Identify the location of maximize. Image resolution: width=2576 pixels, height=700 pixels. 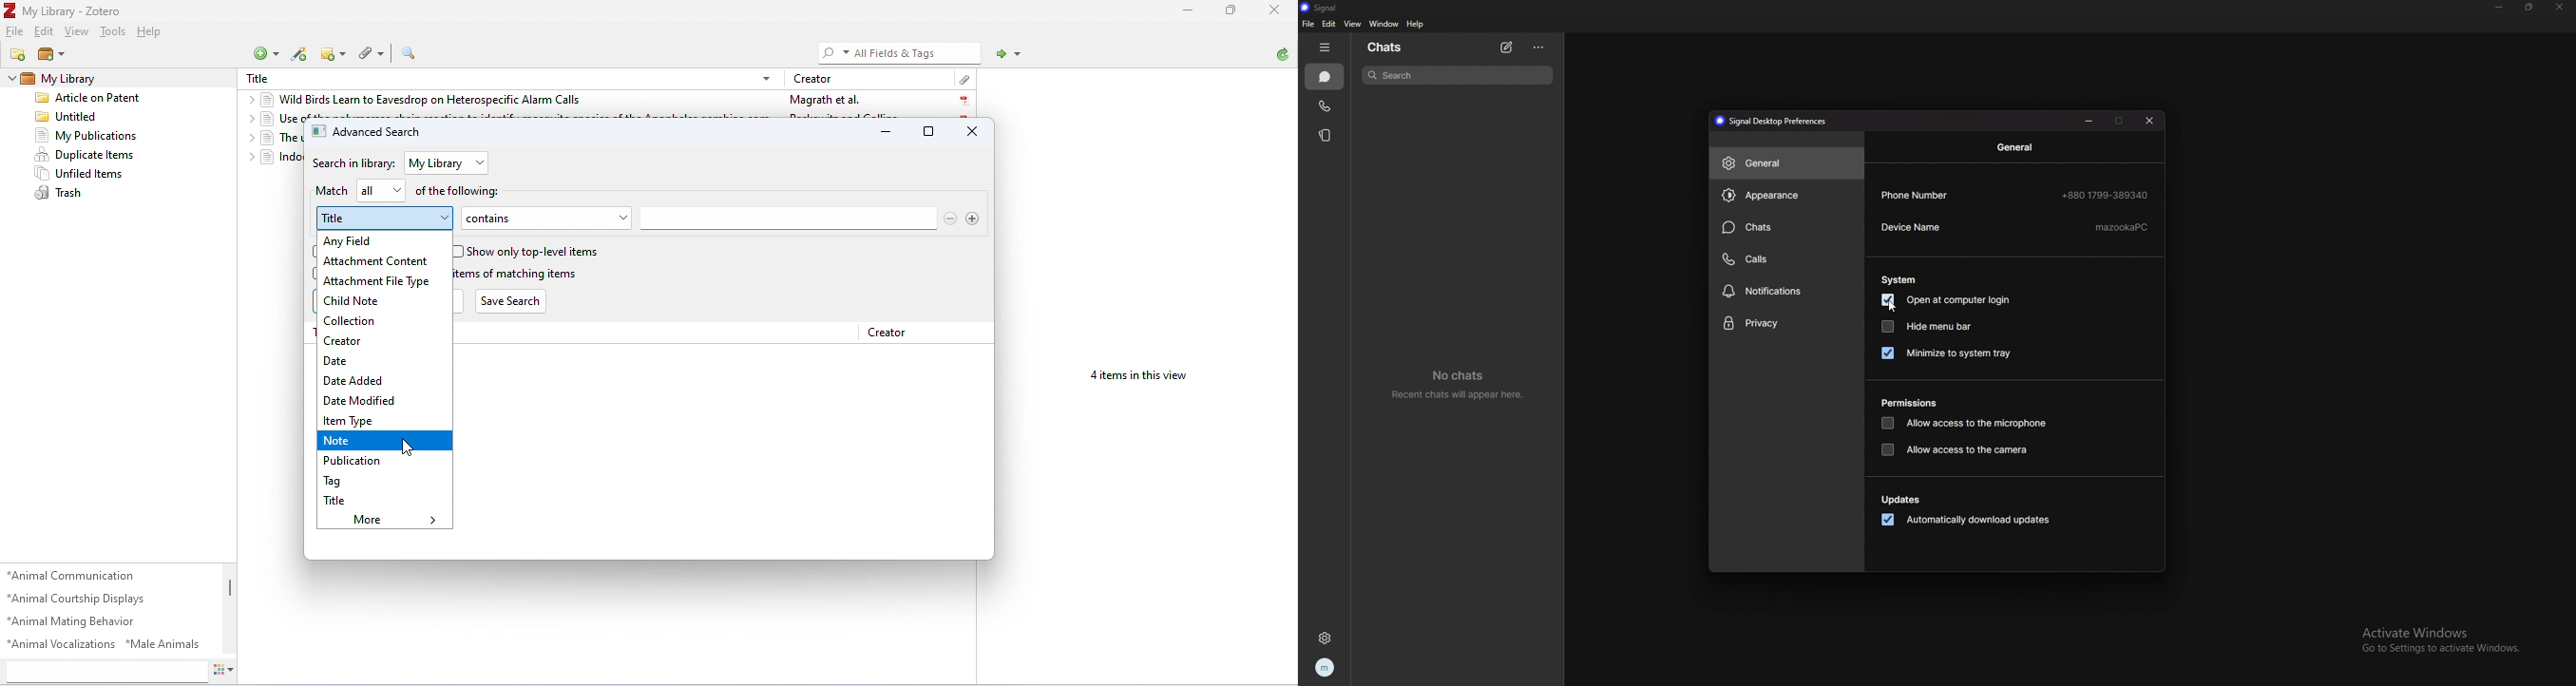
(1228, 10).